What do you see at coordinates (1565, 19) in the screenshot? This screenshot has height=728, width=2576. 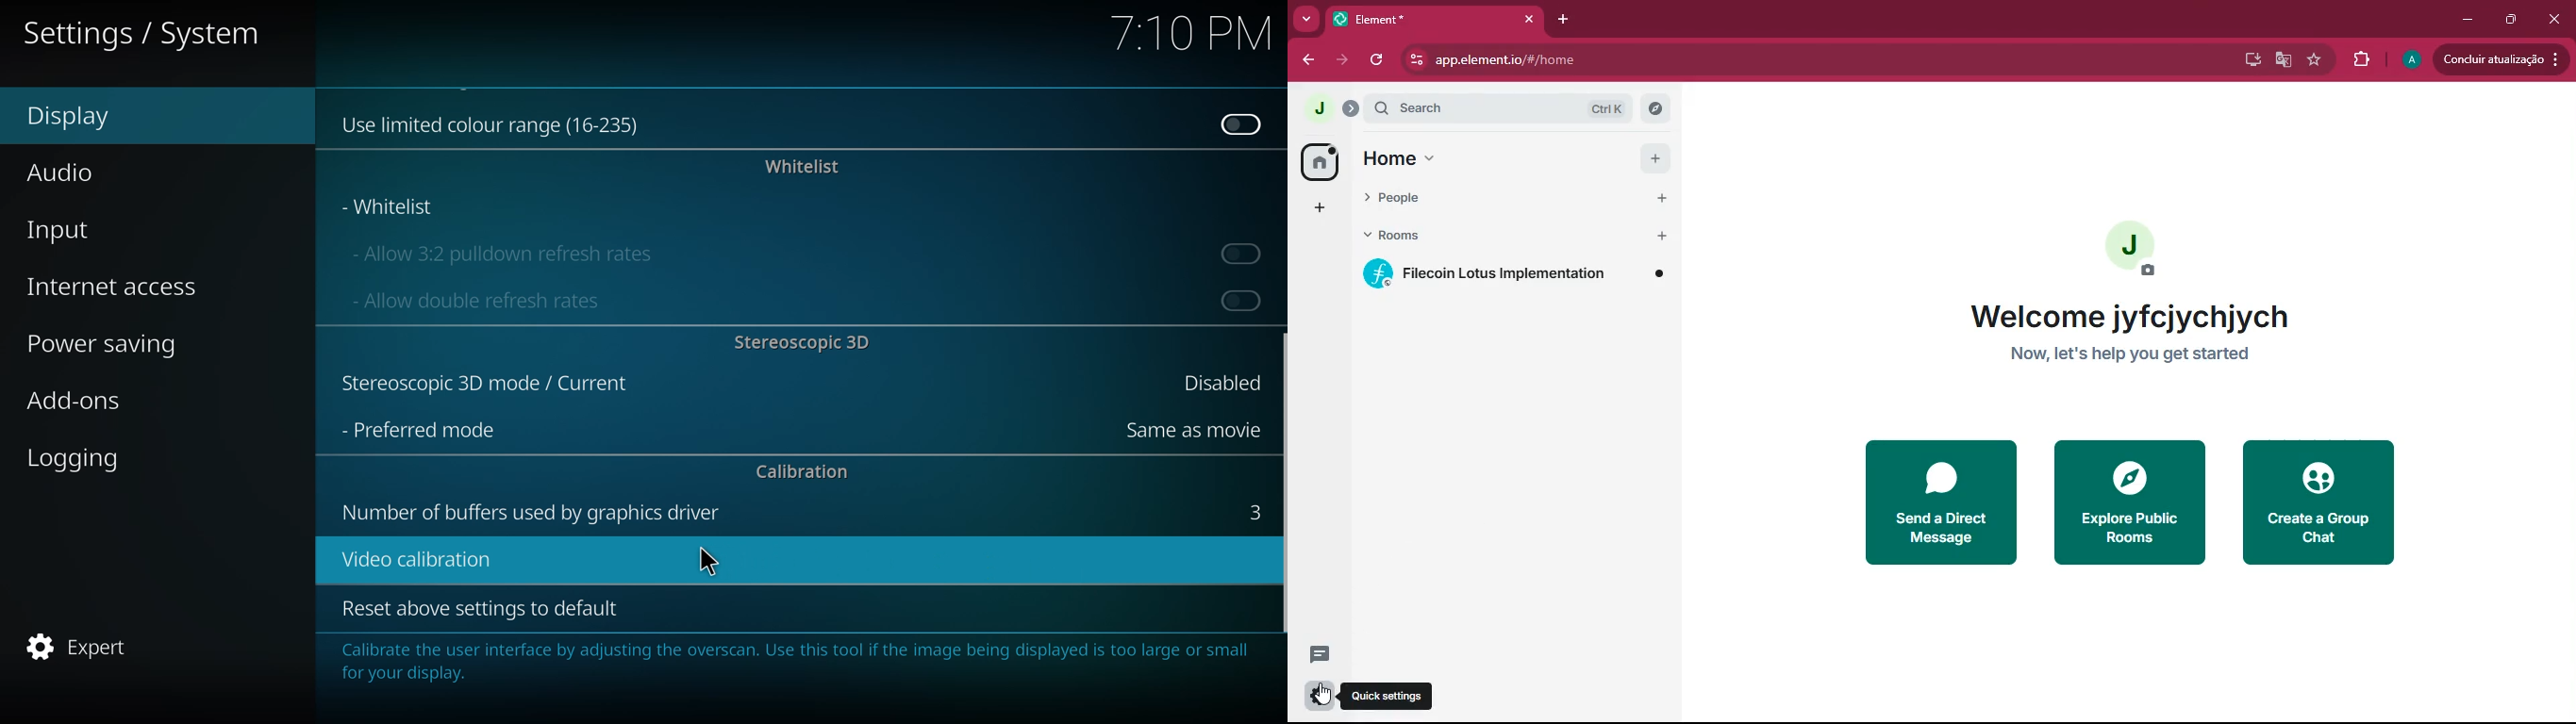 I see `add tab` at bounding box center [1565, 19].